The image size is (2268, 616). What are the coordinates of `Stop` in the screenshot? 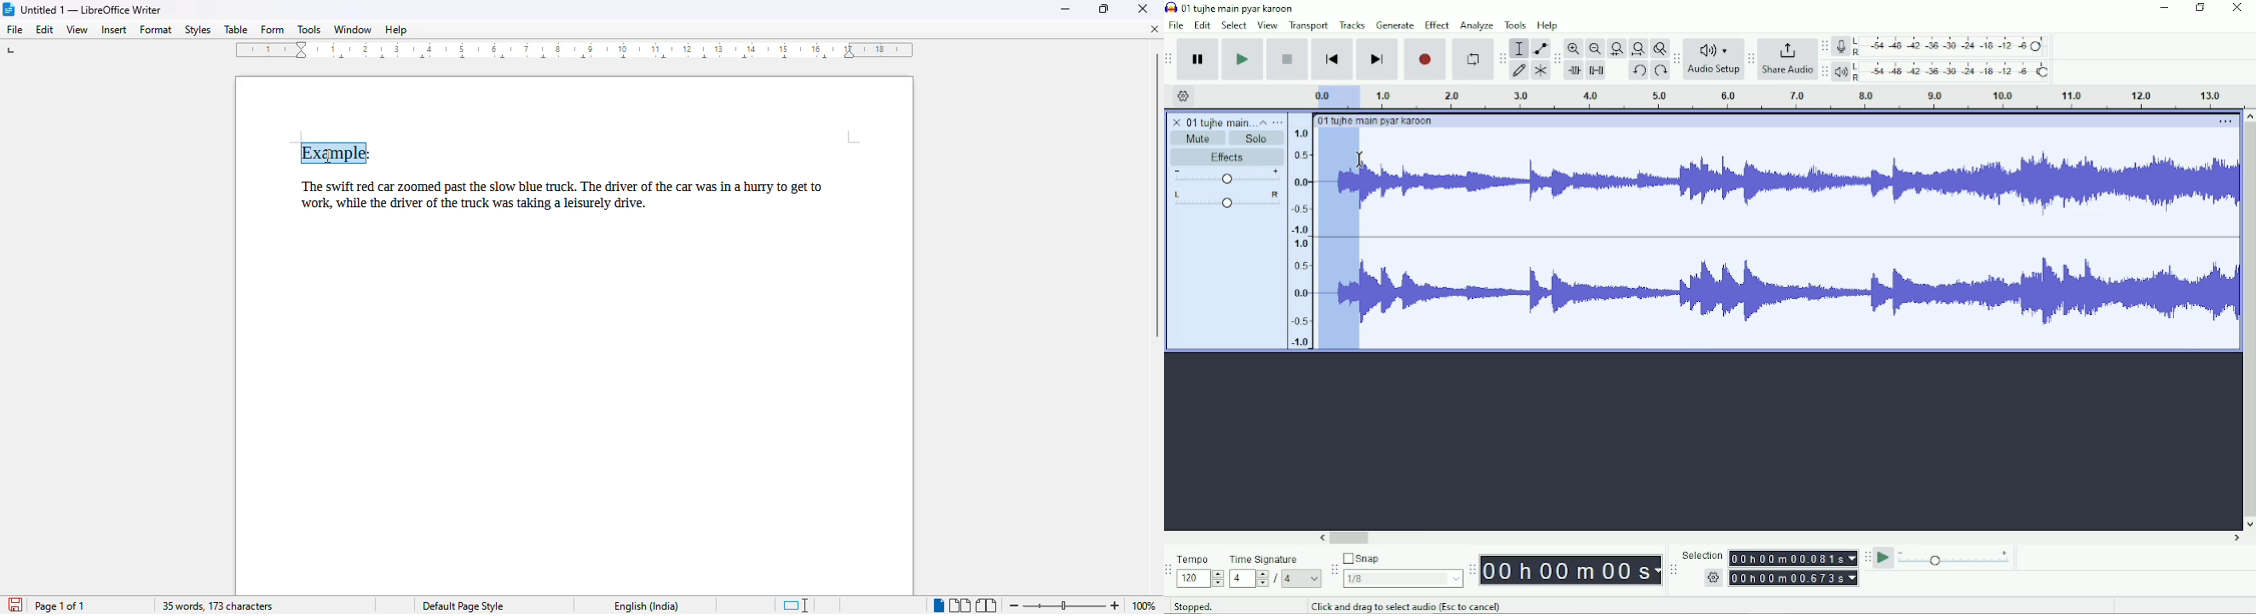 It's located at (1289, 58).